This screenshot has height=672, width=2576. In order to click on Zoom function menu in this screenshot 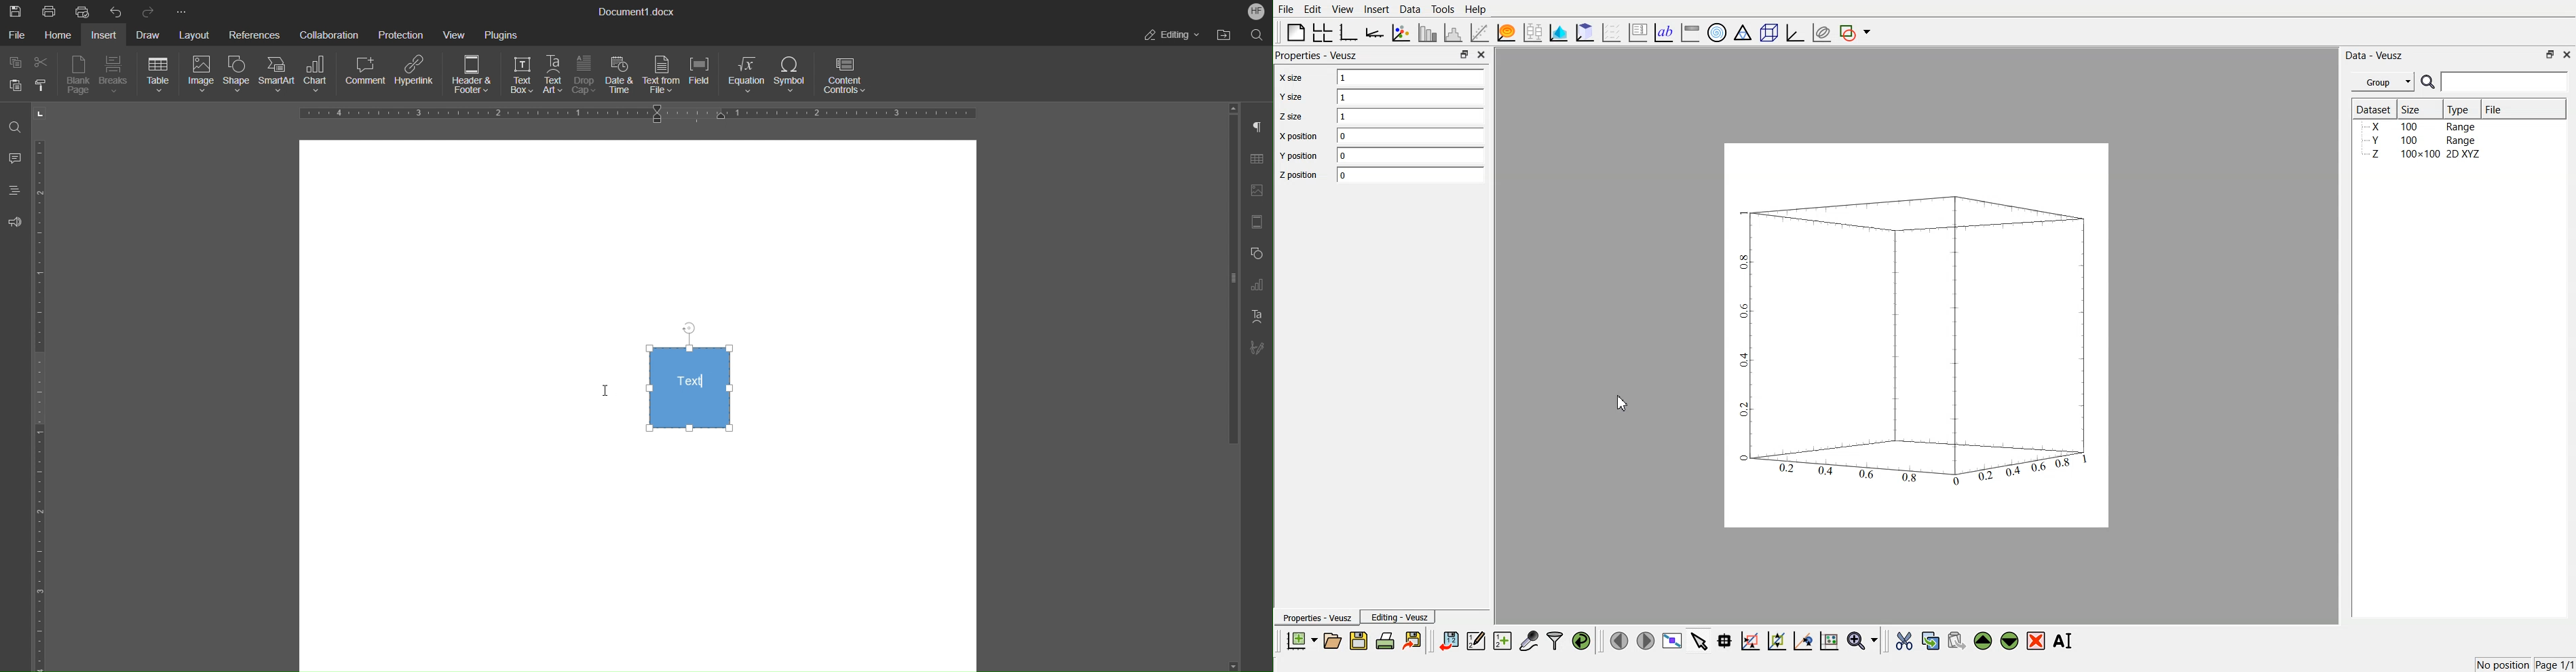, I will do `click(1864, 640)`.